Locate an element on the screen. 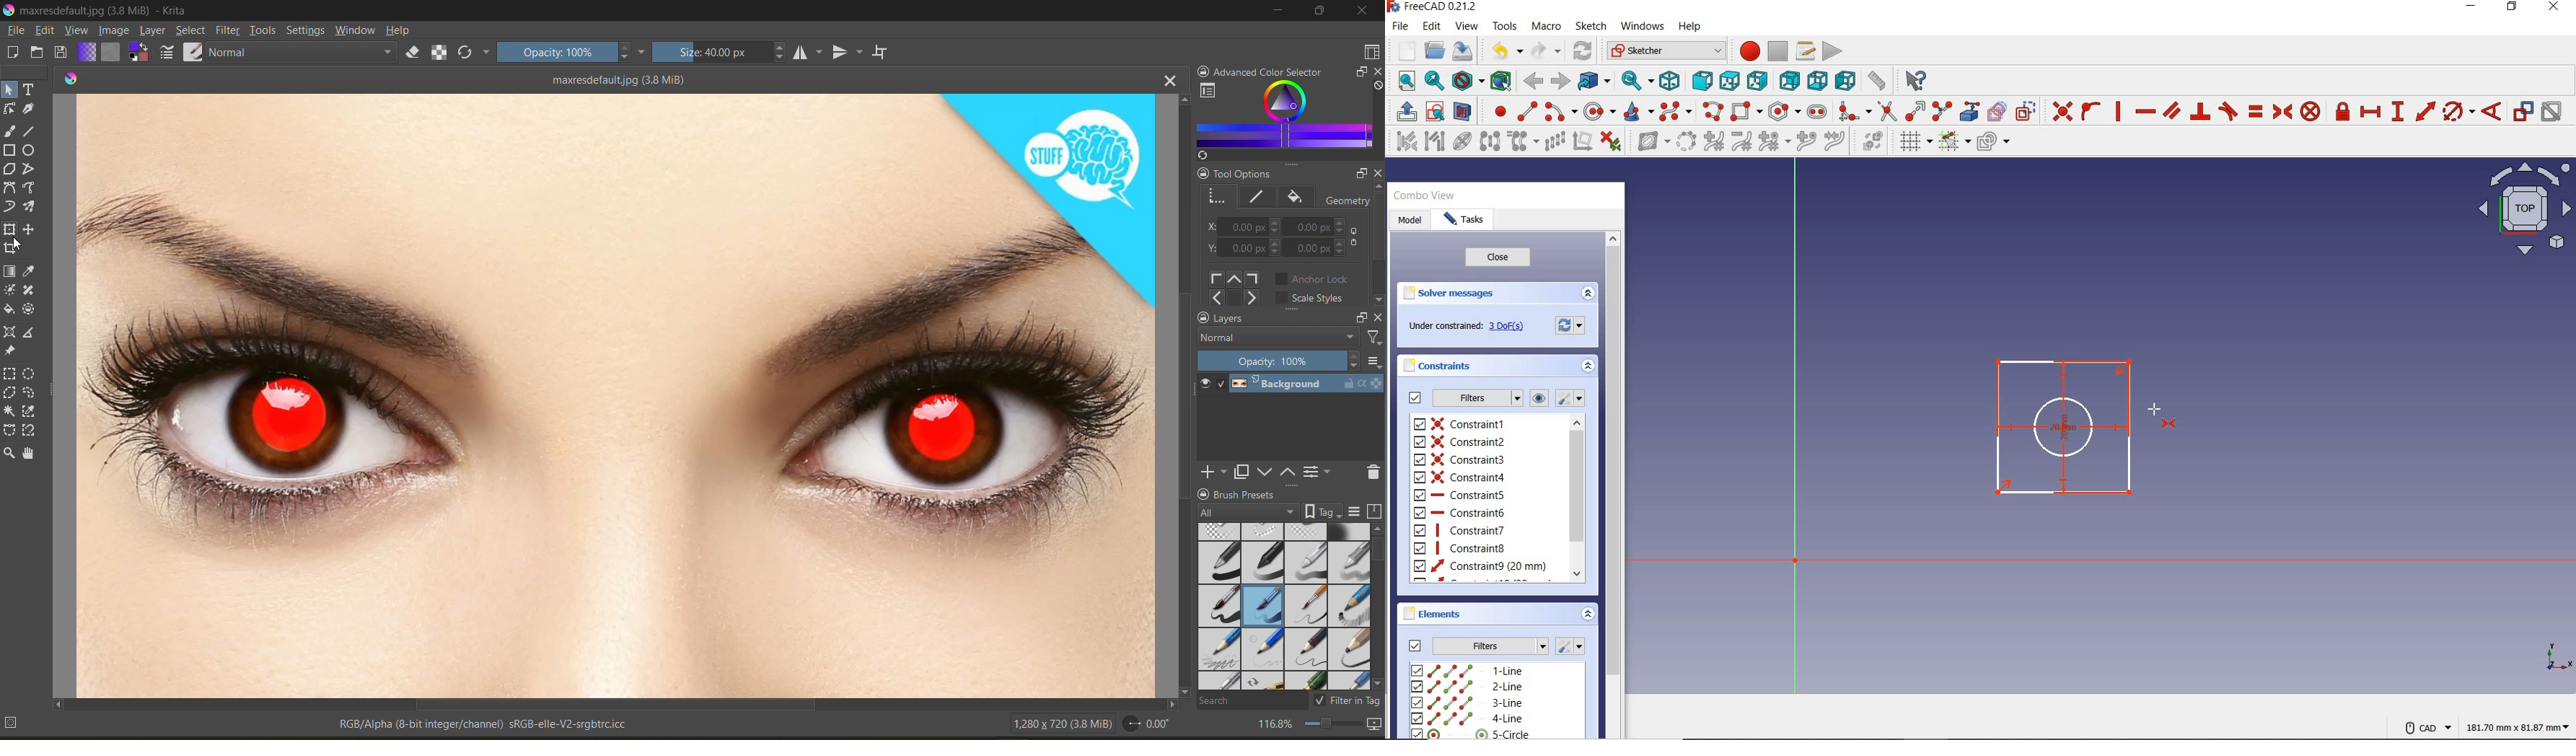 The image size is (2576, 756). tool is located at coordinates (30, 454).